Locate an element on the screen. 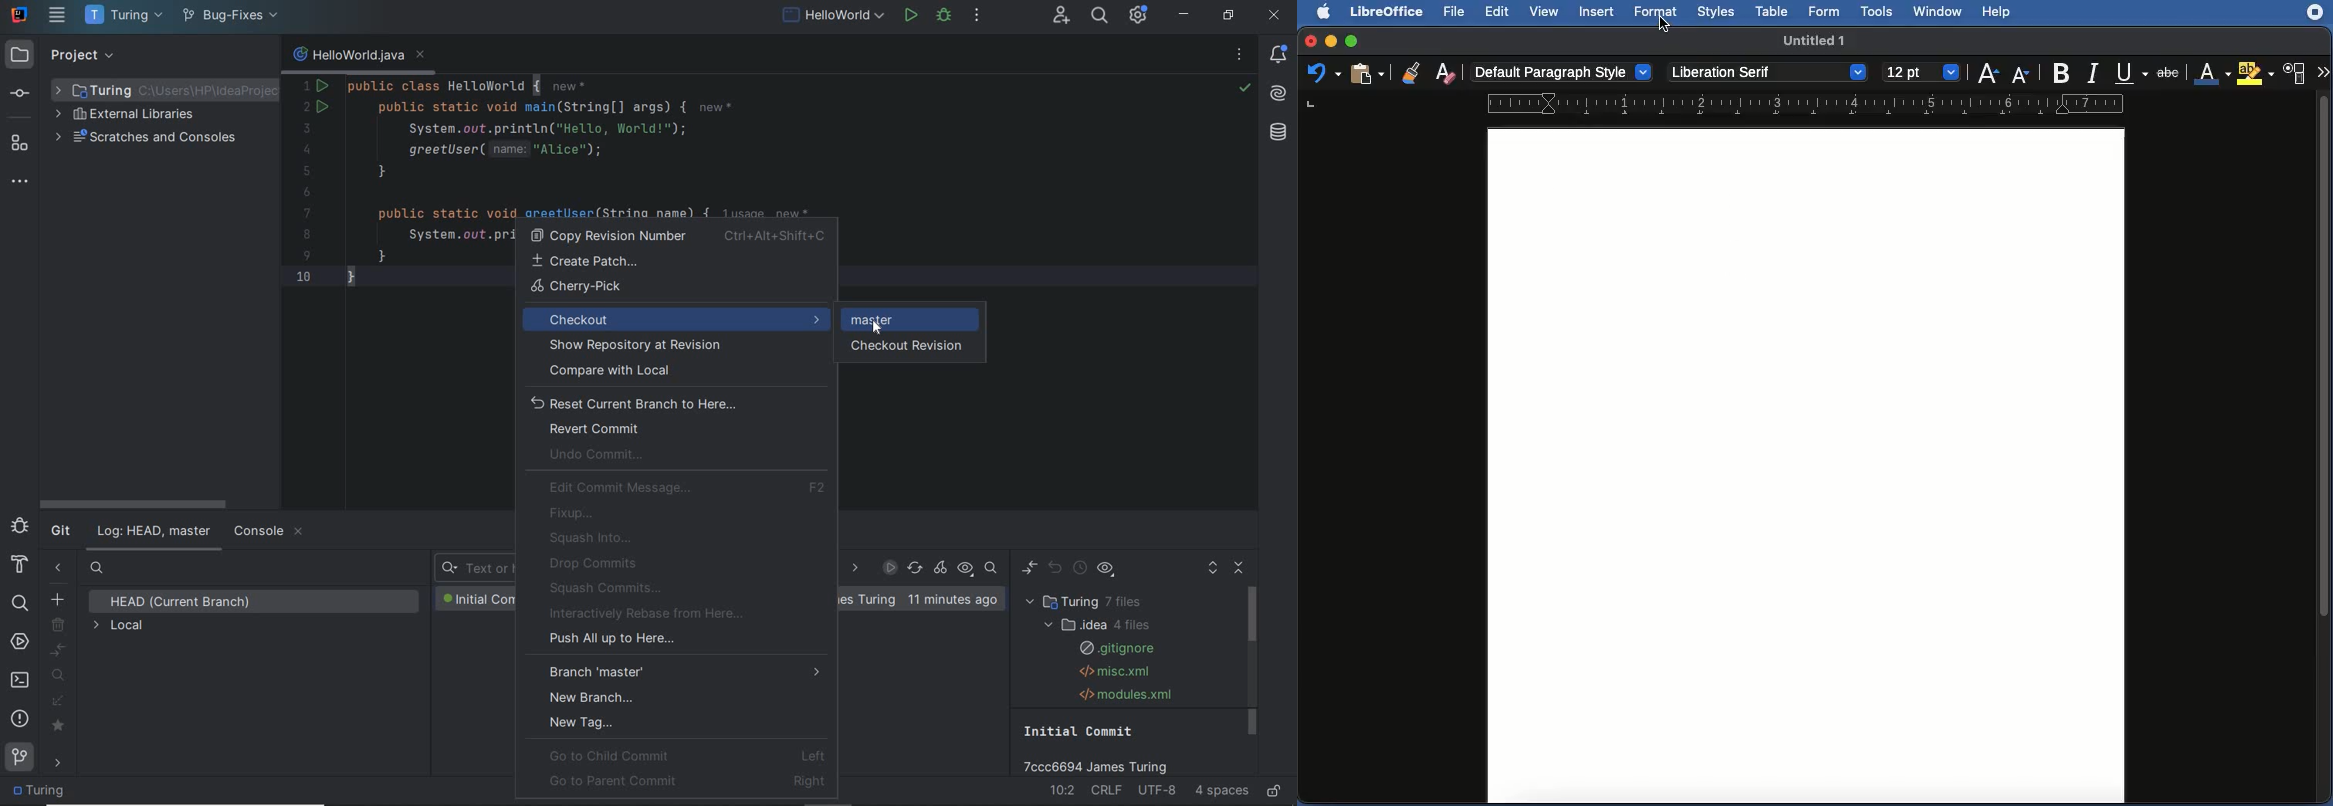 The height and width of the screenshot is (812, 2352). 10 is located at coordinates (303, 276).